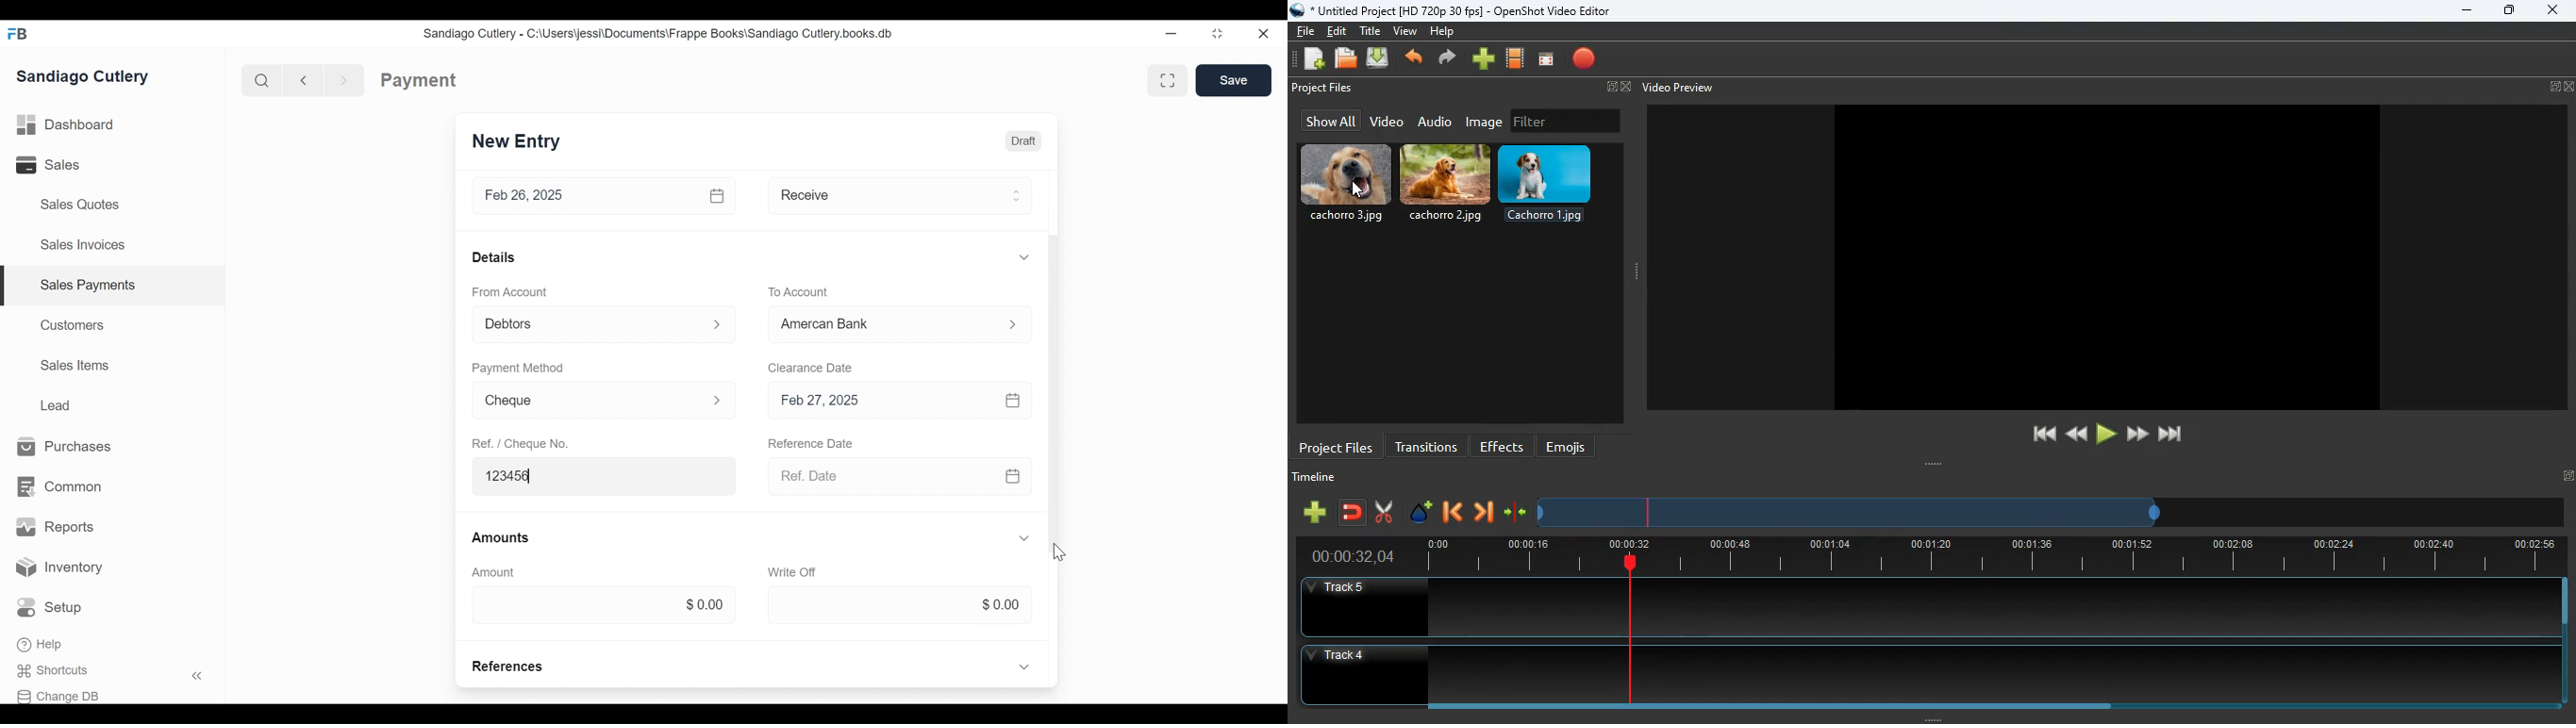  Describe the element at coordinates (78, 204) in the screenshot. I see `Sales Quotes` at that location.